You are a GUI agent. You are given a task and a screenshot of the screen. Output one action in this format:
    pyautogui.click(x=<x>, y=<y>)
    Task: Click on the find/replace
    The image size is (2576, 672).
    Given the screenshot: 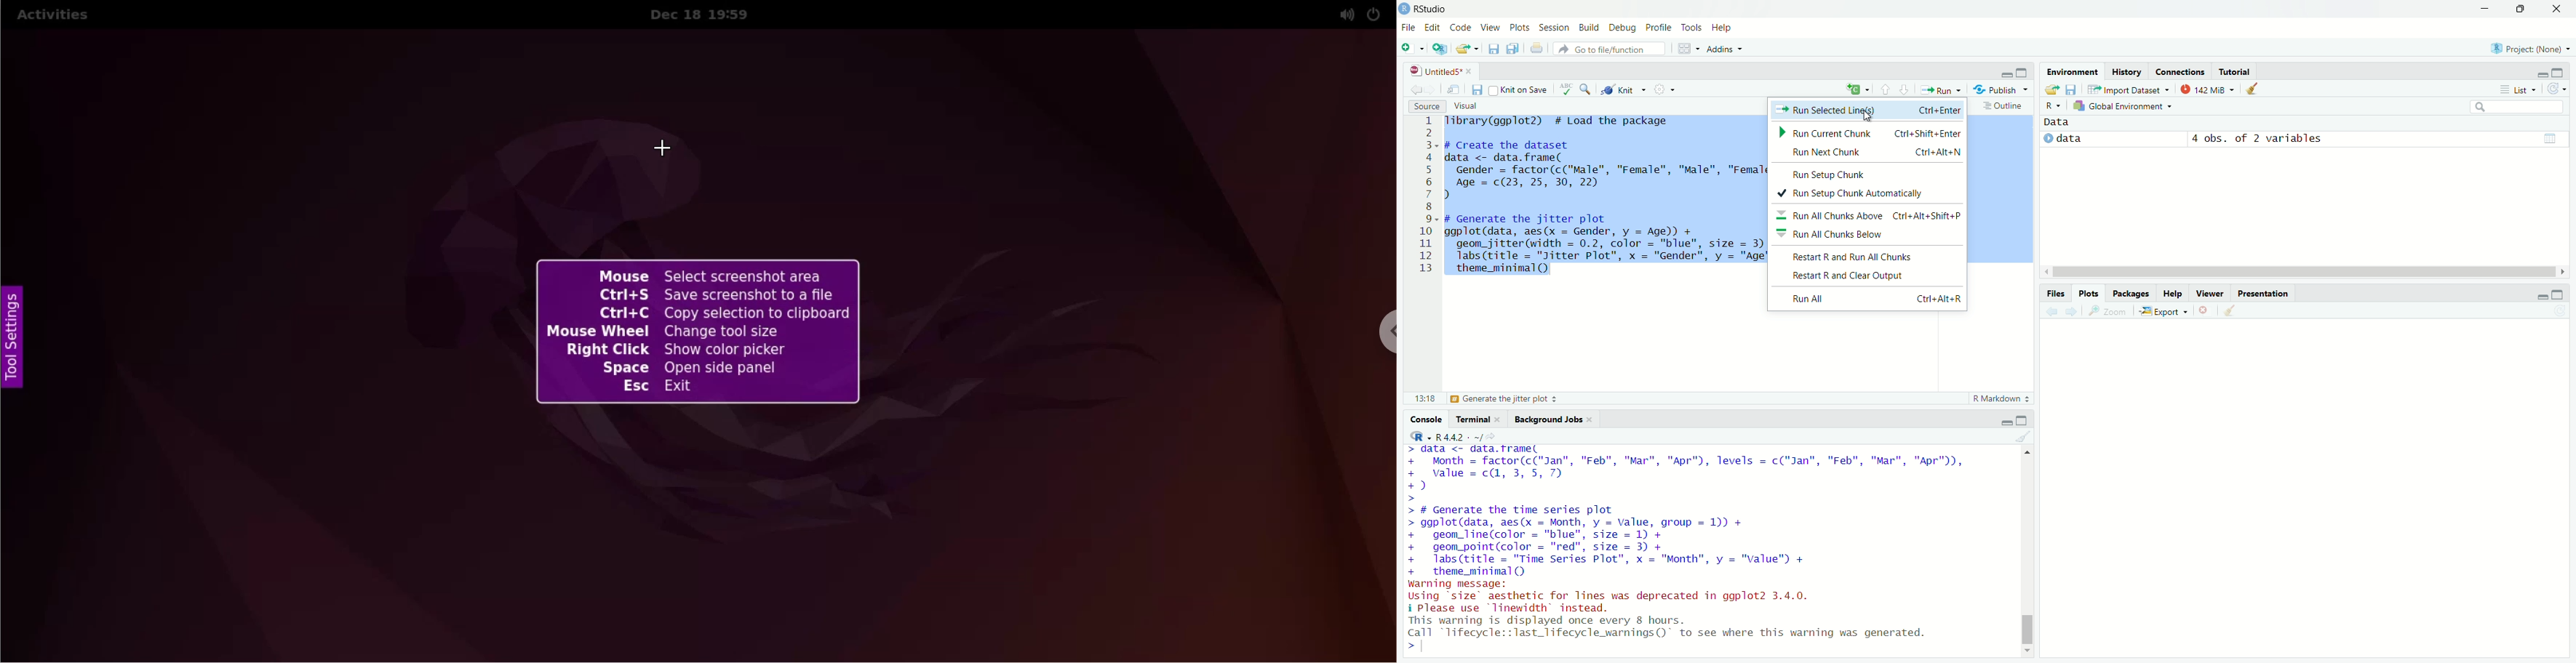 What is the action you would take?
    pyautogui.click(x=1586, y=89)
    